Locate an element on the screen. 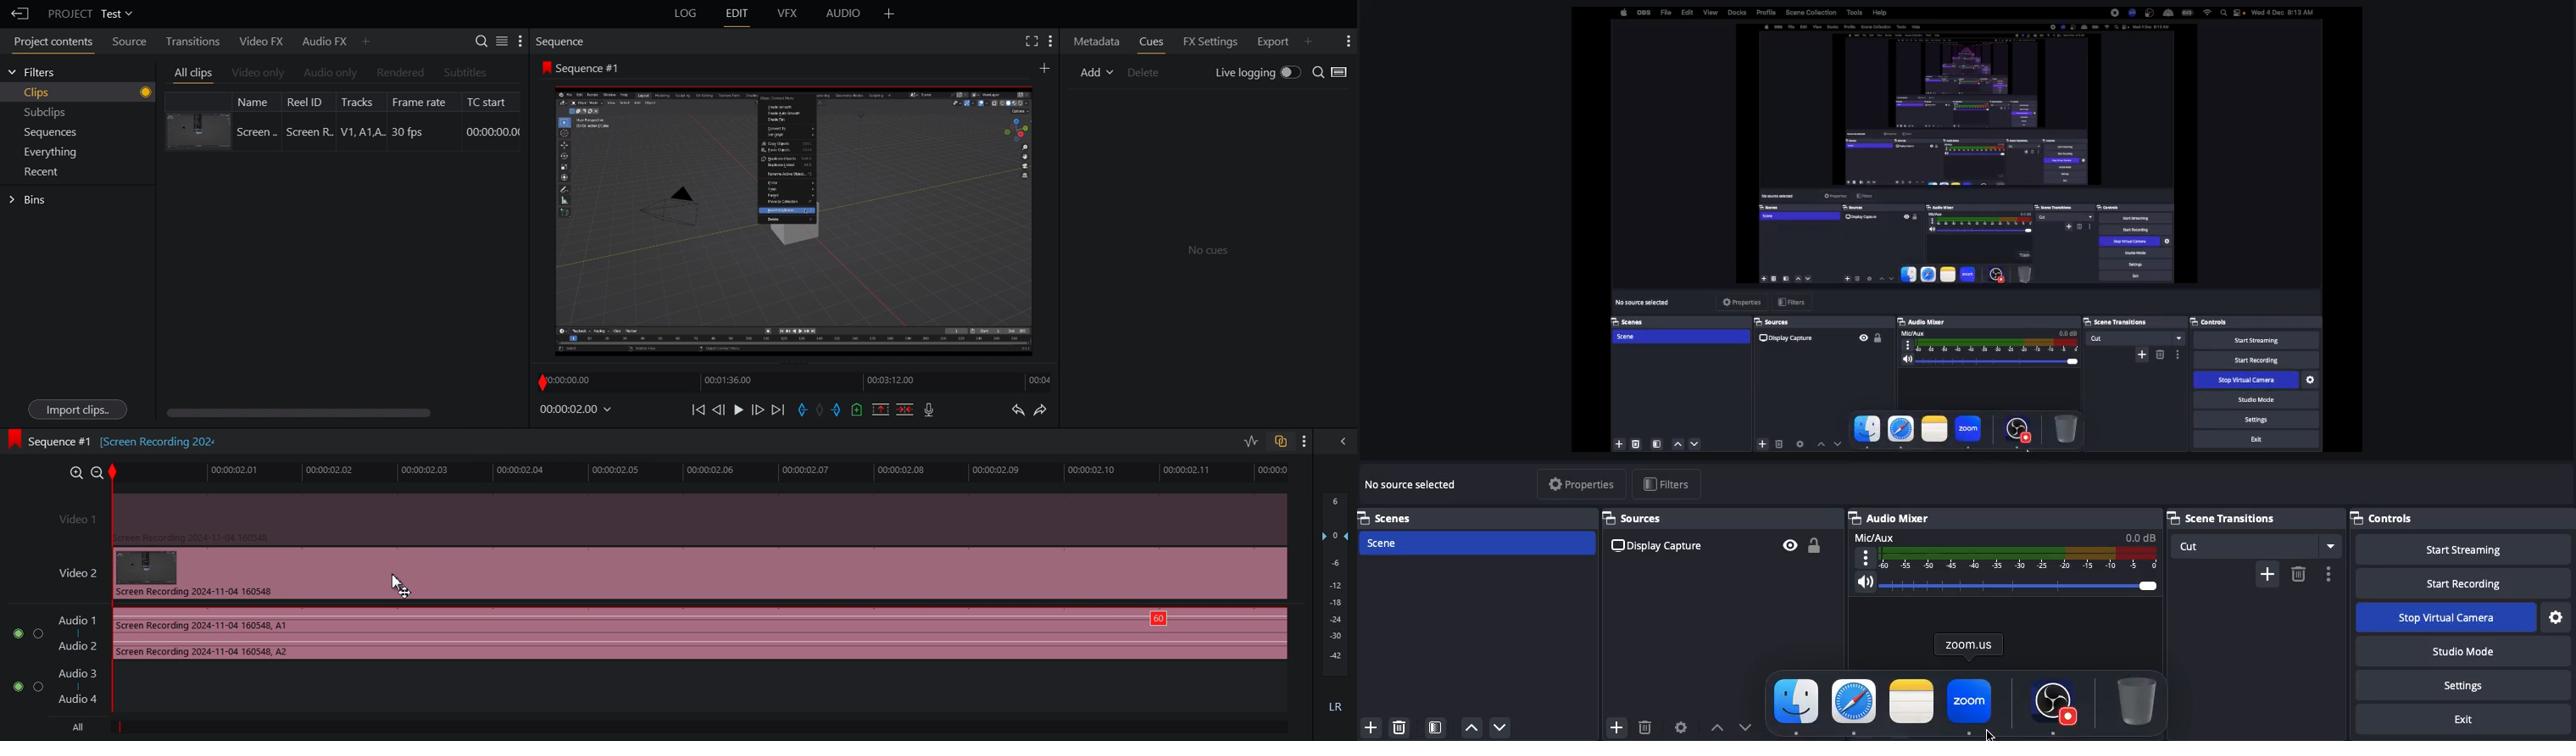 The width and height of the screenshot is (2576, 756). Visible is located at coordinates (1789, 543).